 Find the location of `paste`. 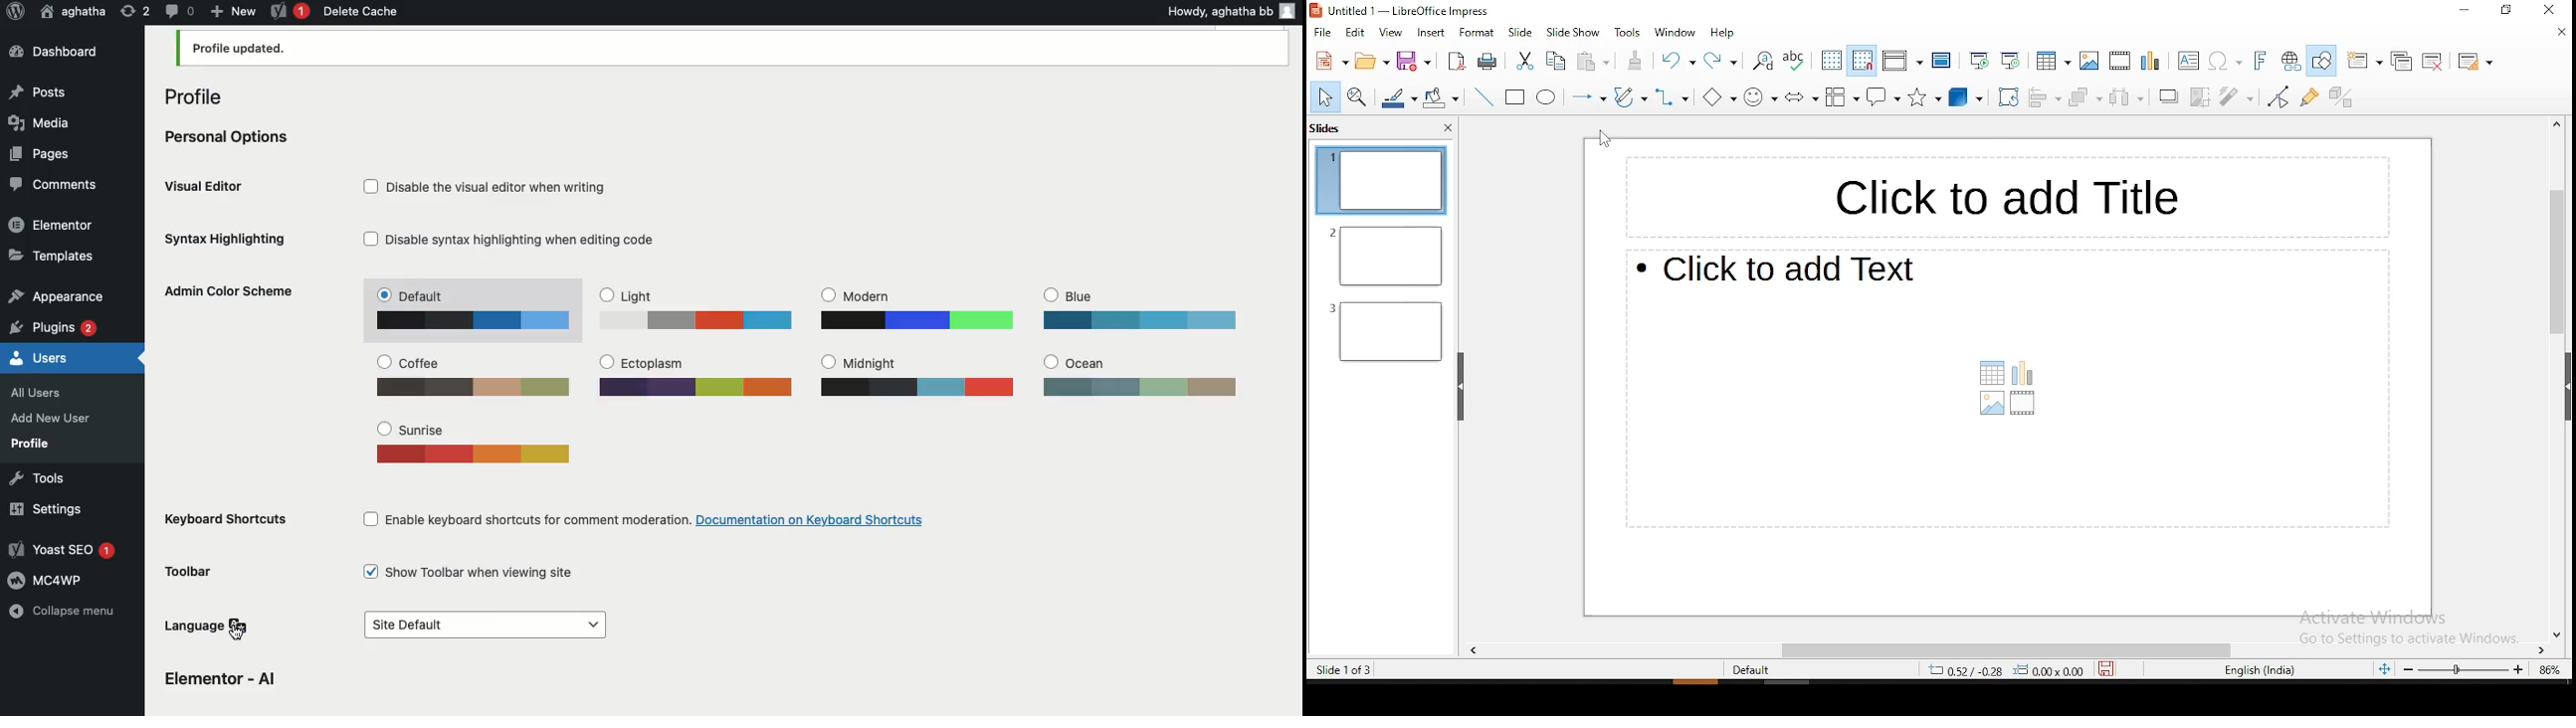

paste is located at coordinates (1593, 60).